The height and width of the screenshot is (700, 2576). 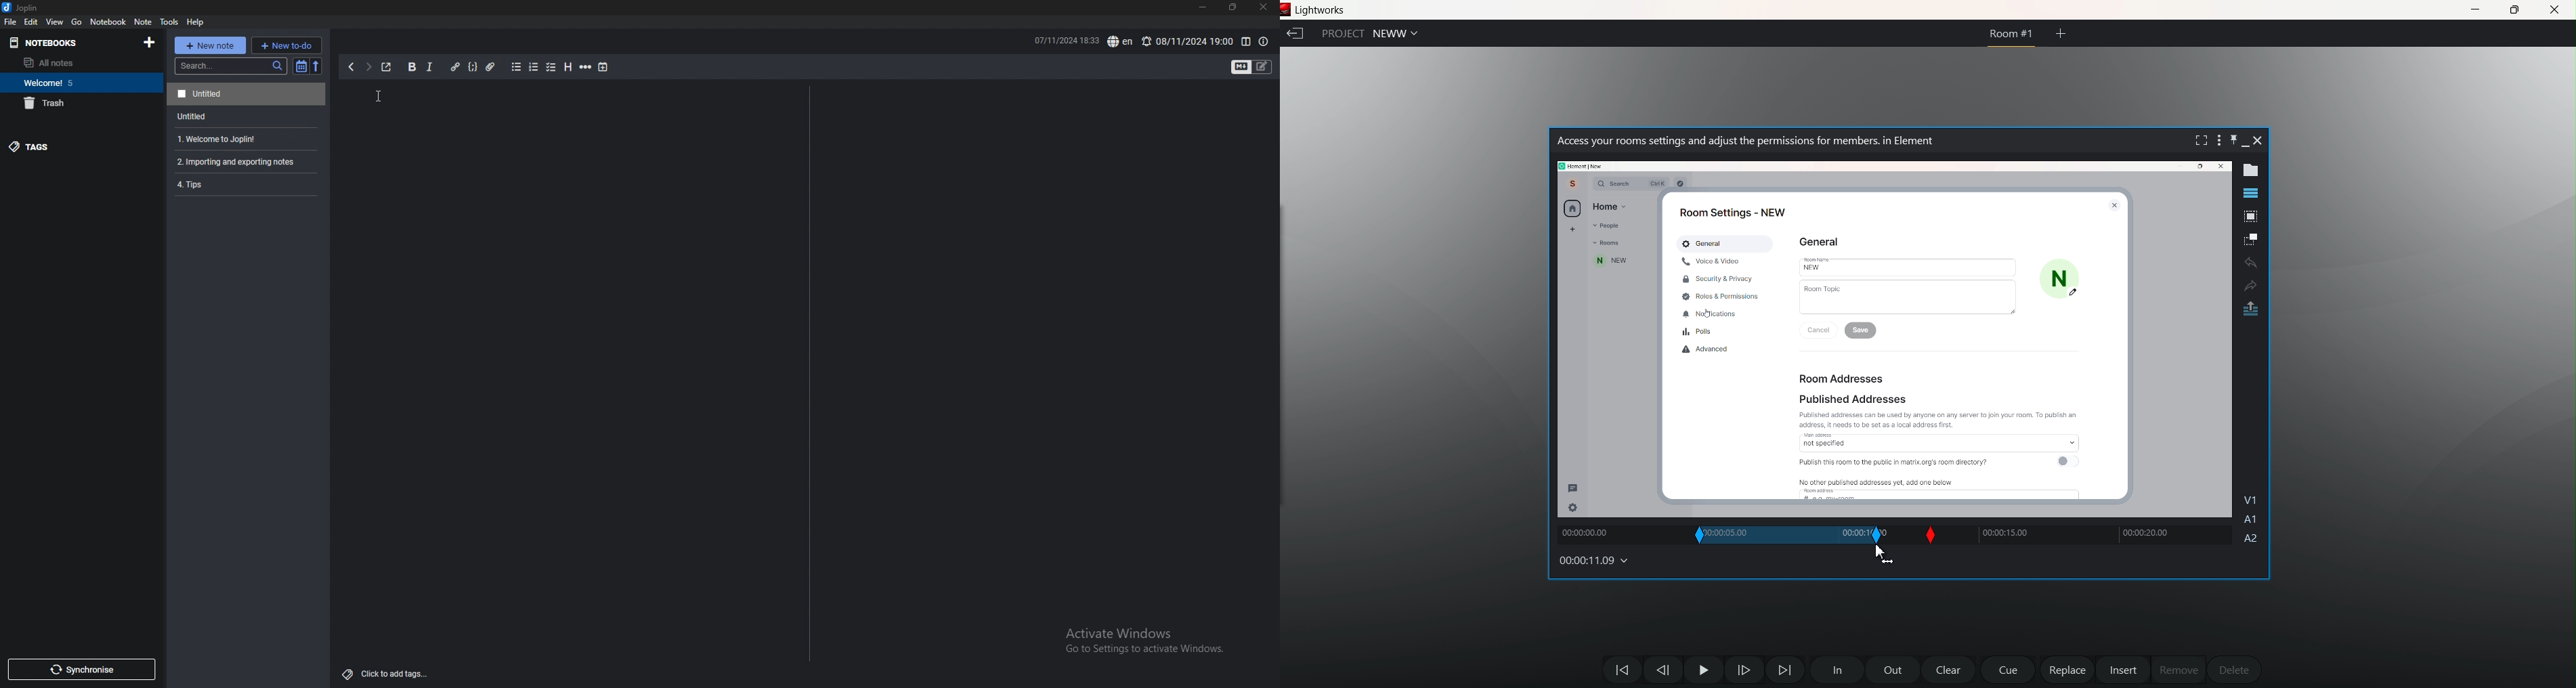 What do you see at coordinates (2110, 203) in the screenshot?
I see `close` at bounding box center [2110, 203].